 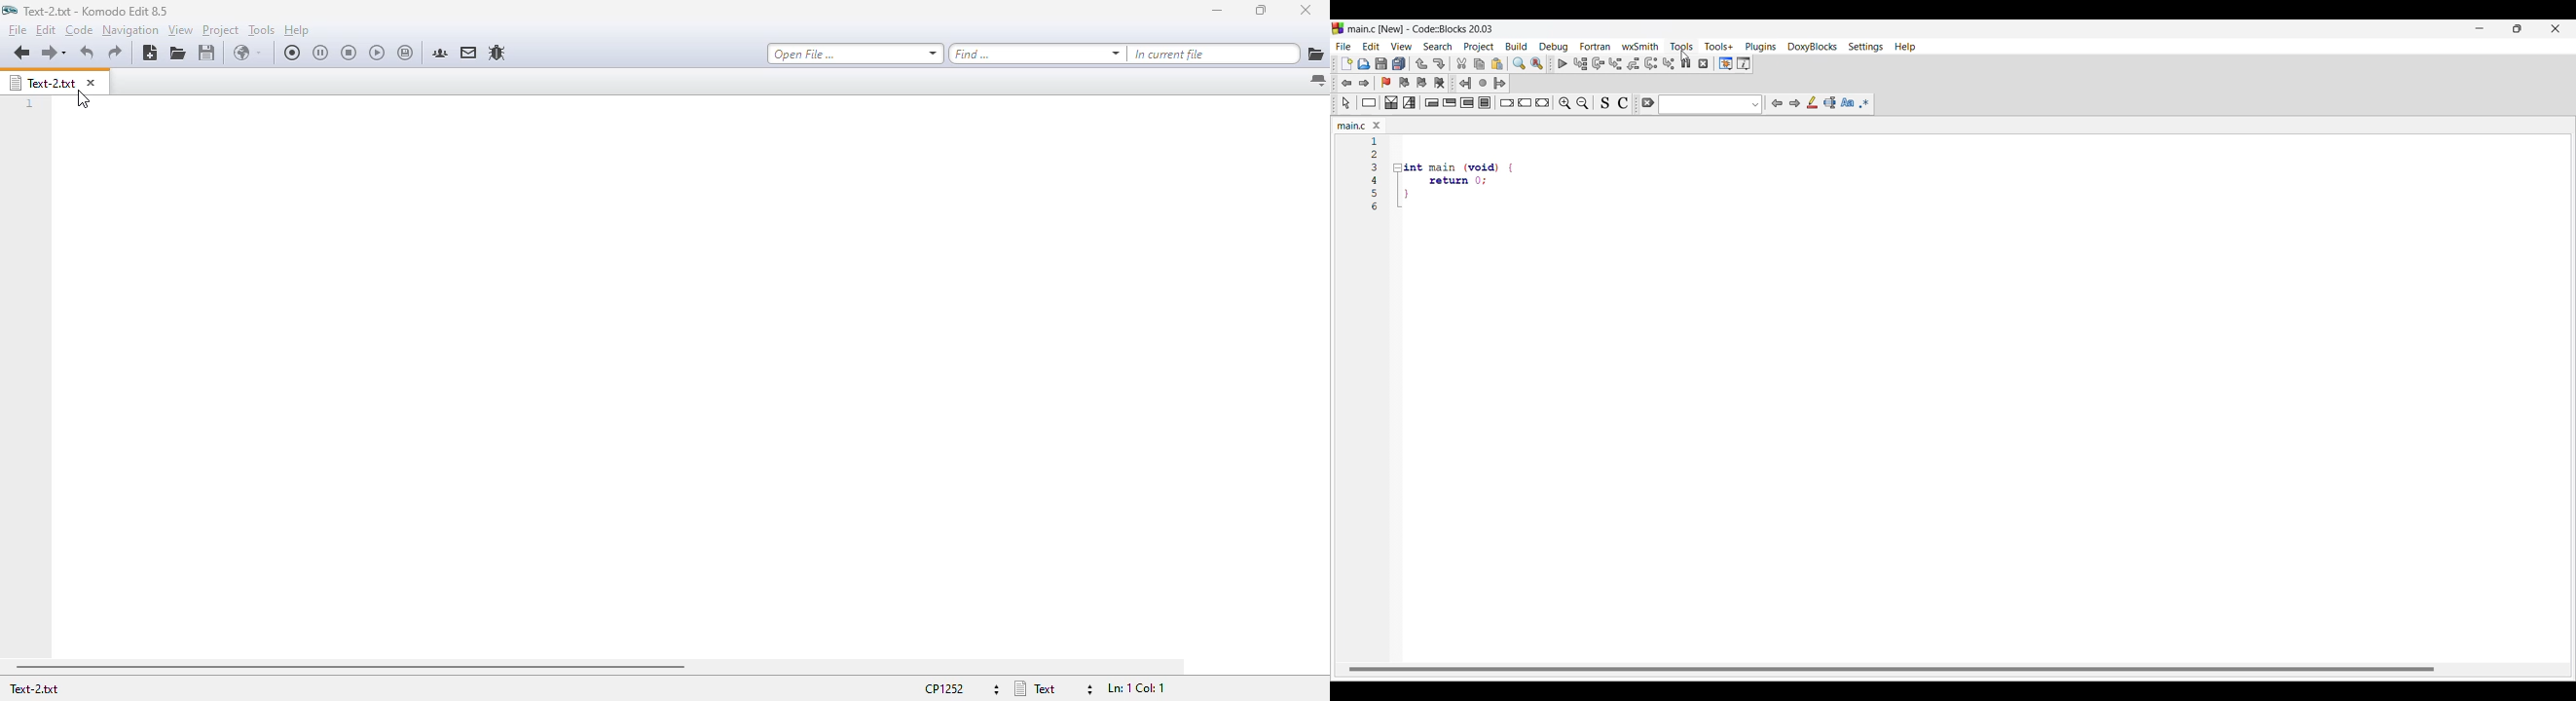 I want to click on Previous bookmark, so click(x=1404, y=82).